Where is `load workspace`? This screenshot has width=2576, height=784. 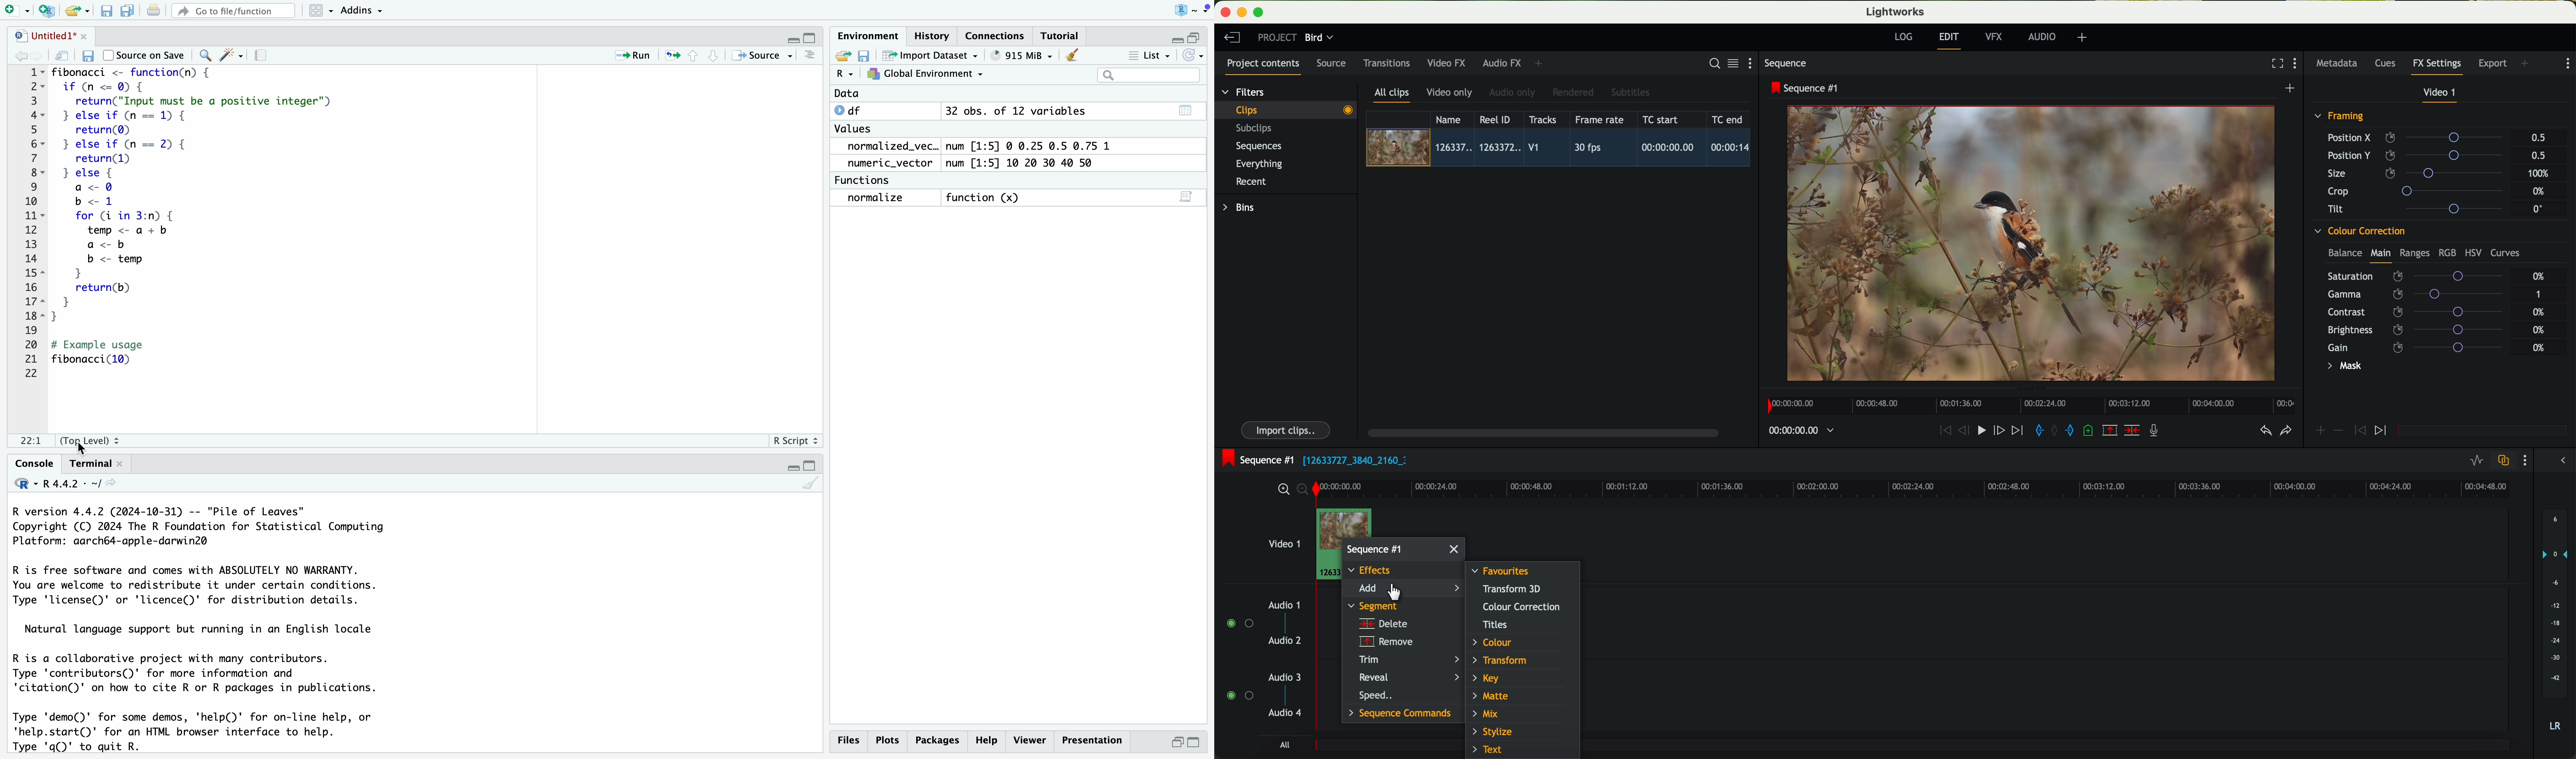
load workspace is located at coordinates (843, 55).